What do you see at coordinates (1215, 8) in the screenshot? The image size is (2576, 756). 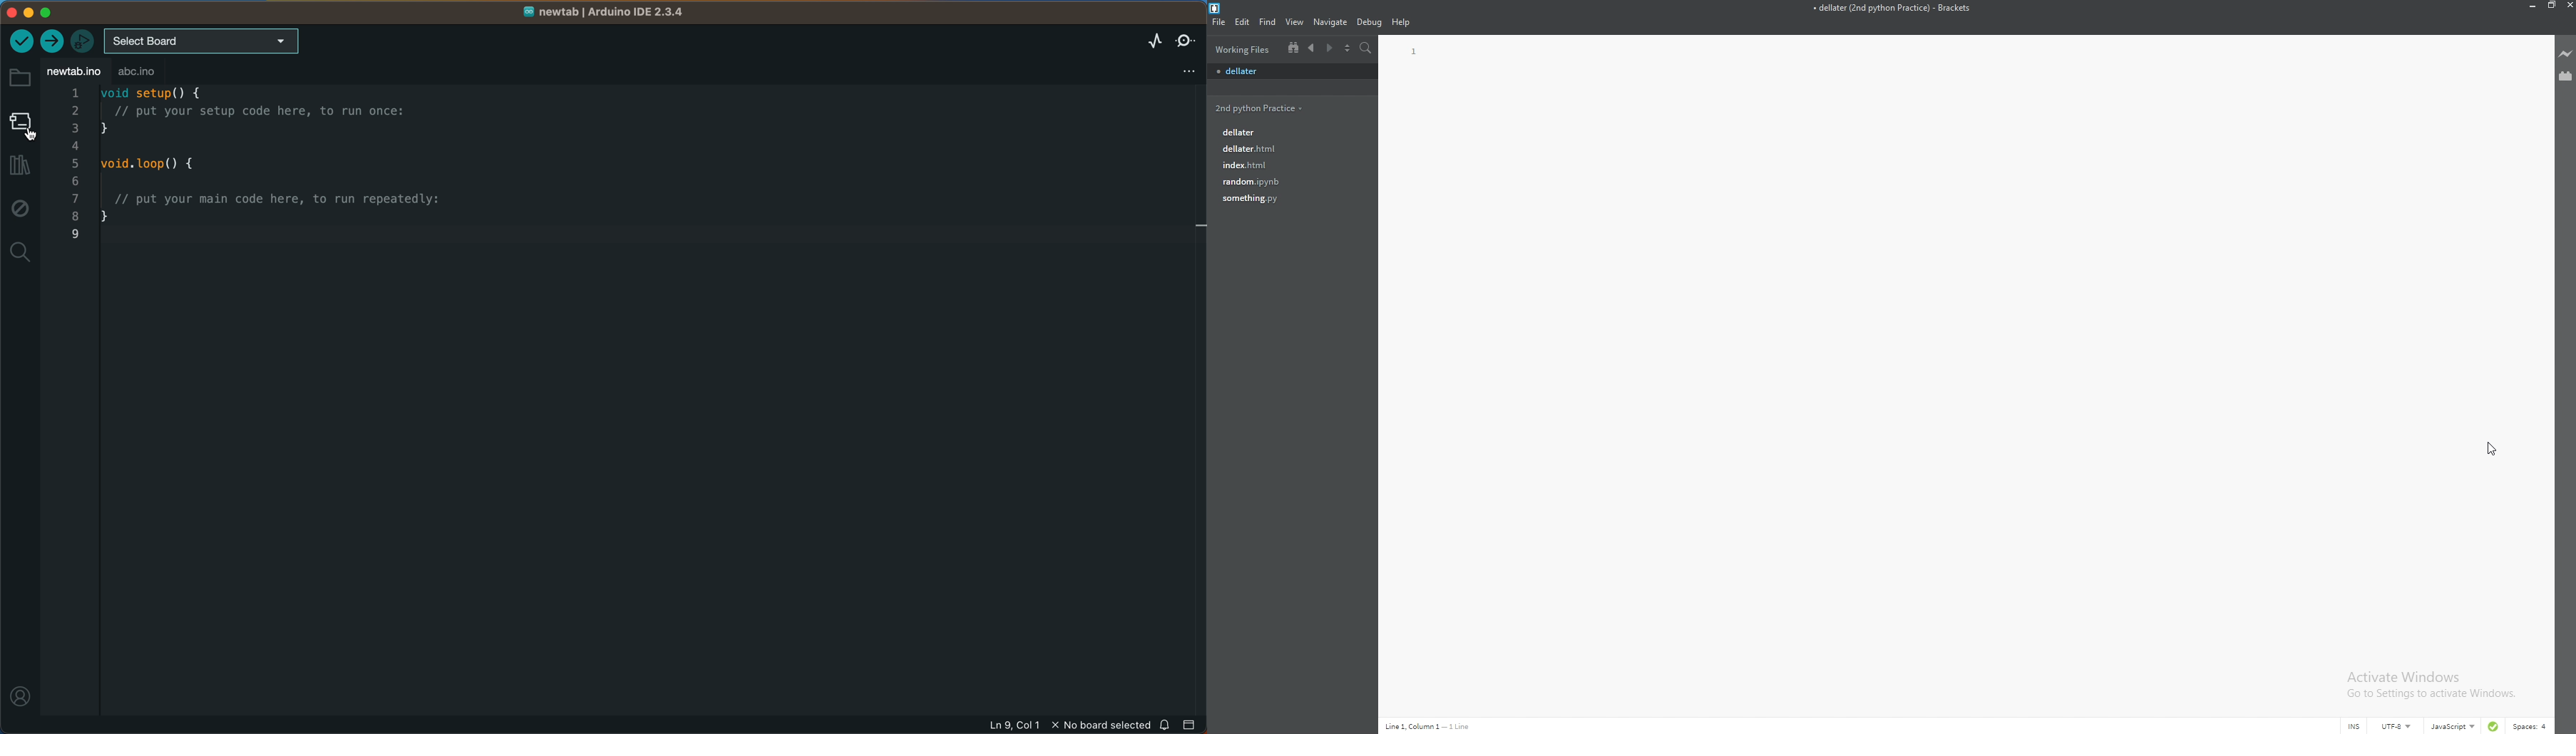 I see `brackets` at bounding box center [1215, 8].